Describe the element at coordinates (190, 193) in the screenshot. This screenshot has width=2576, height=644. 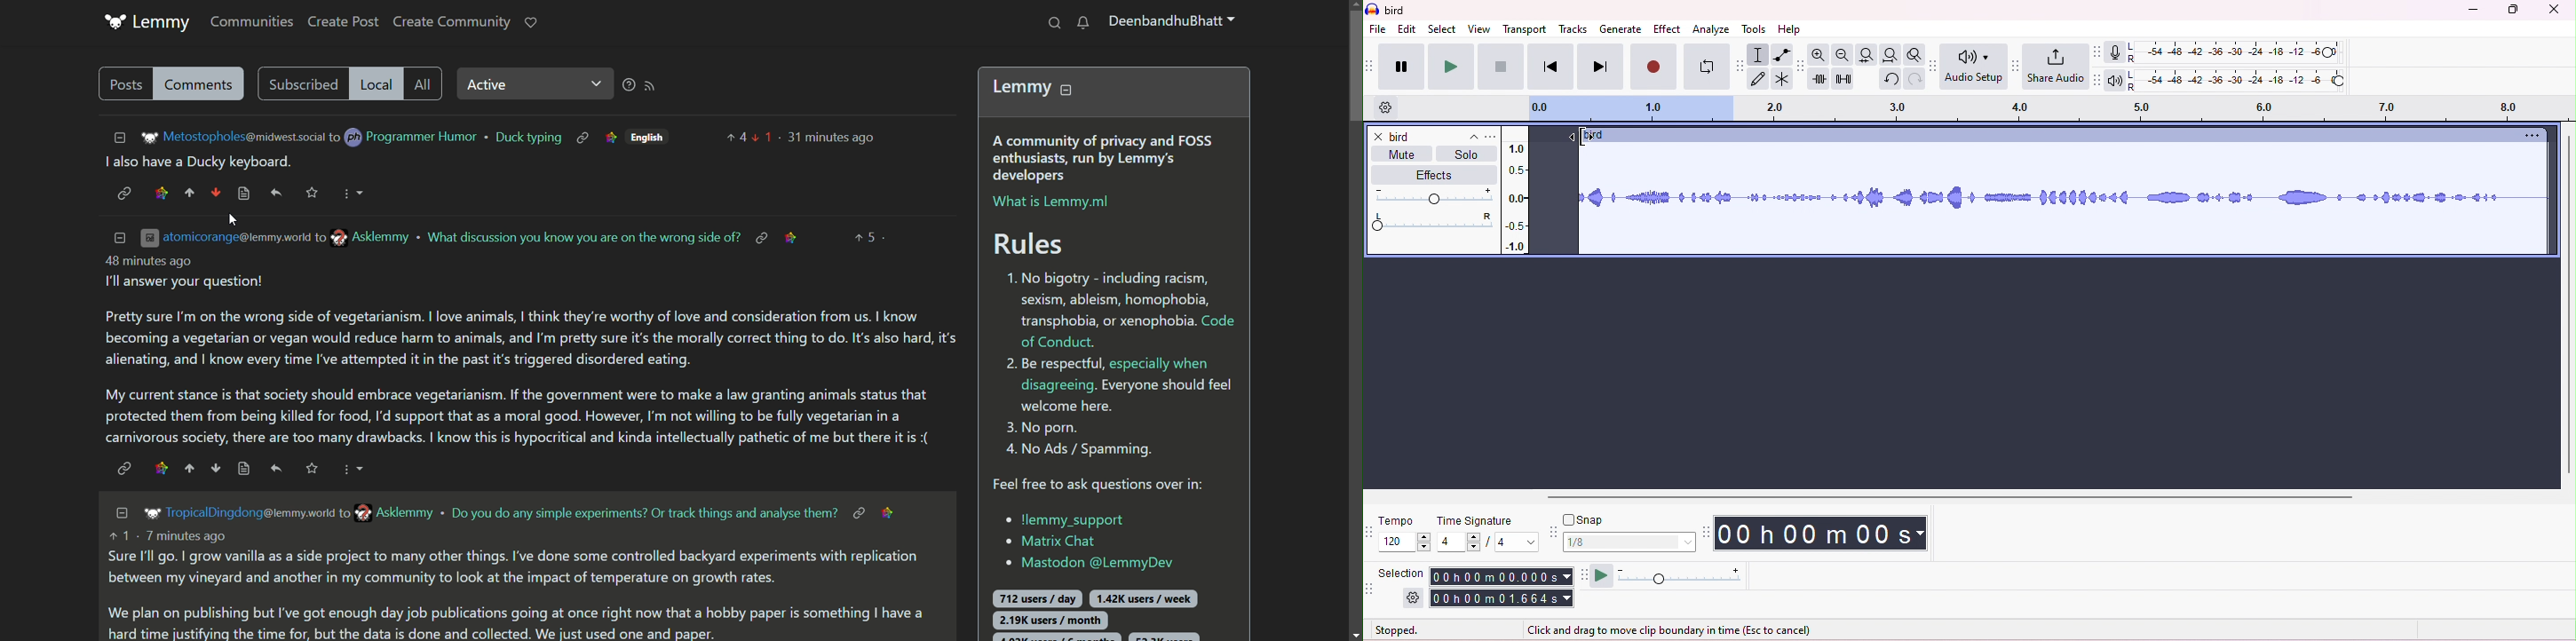
I see `upvote` at that location.